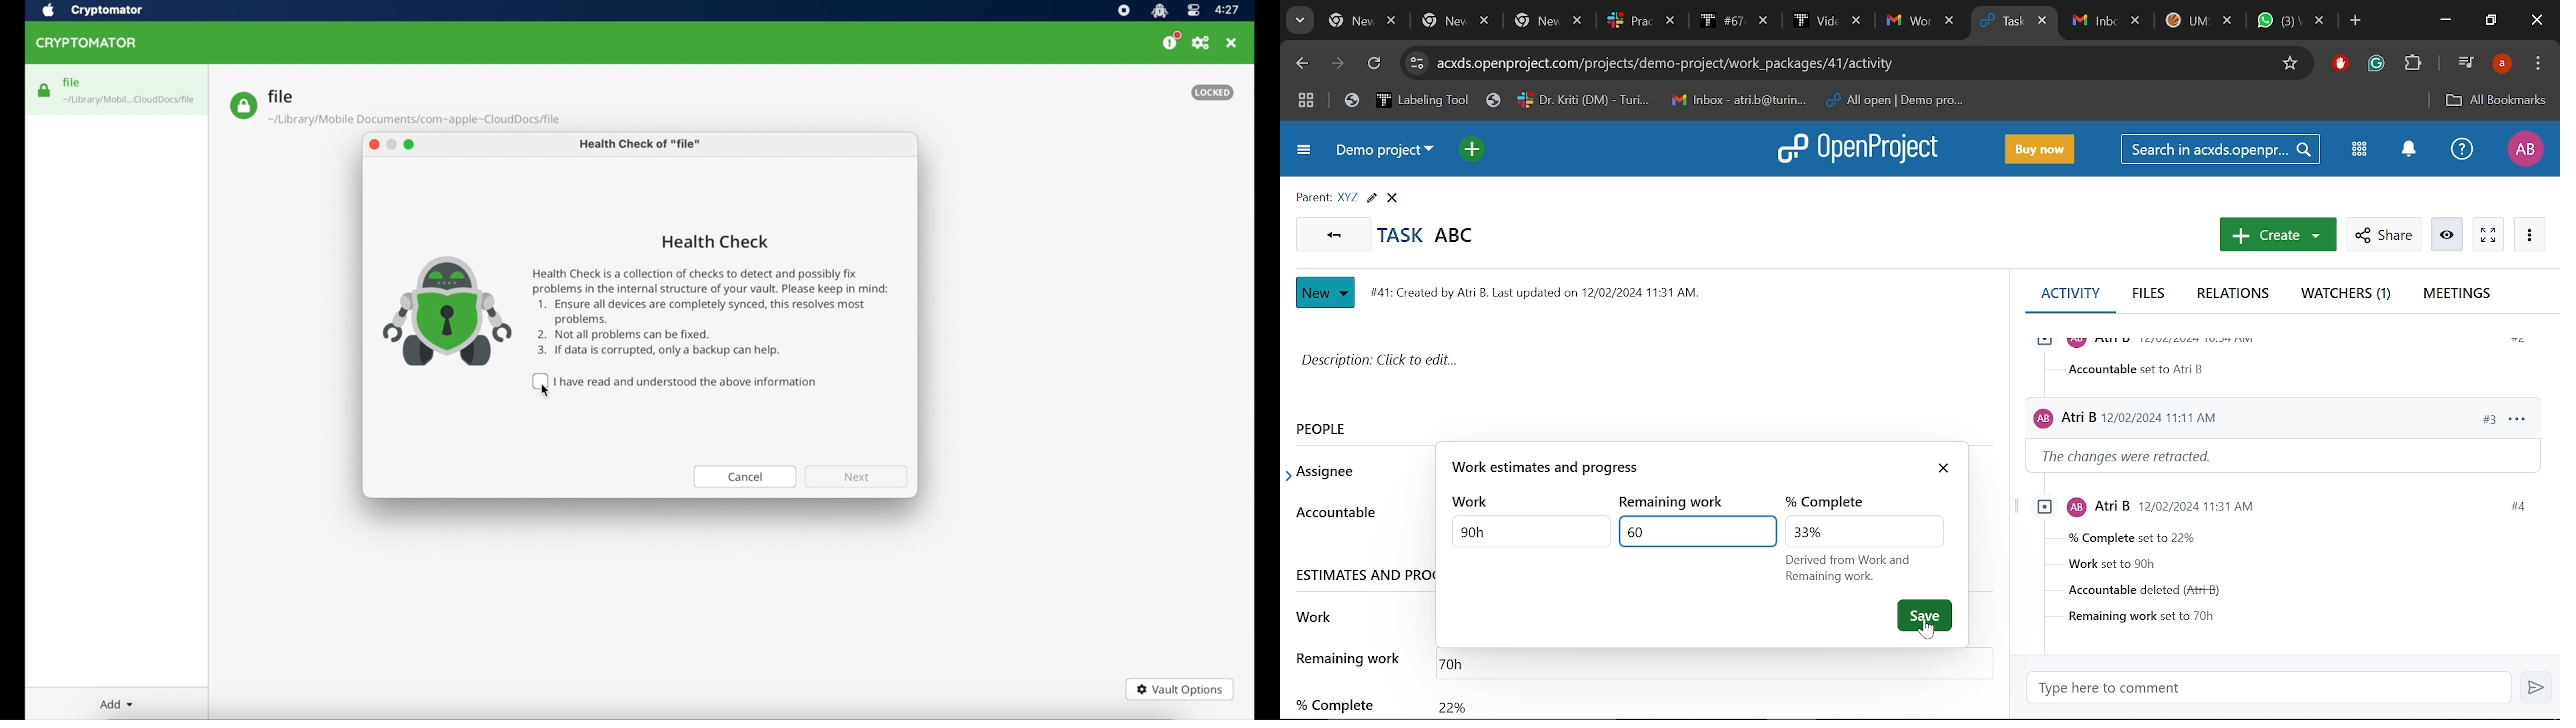 The image size is (2576, 728). Describe the element at coordinates (1452, 702) in the screenshot. I see `Completed work` at that location.